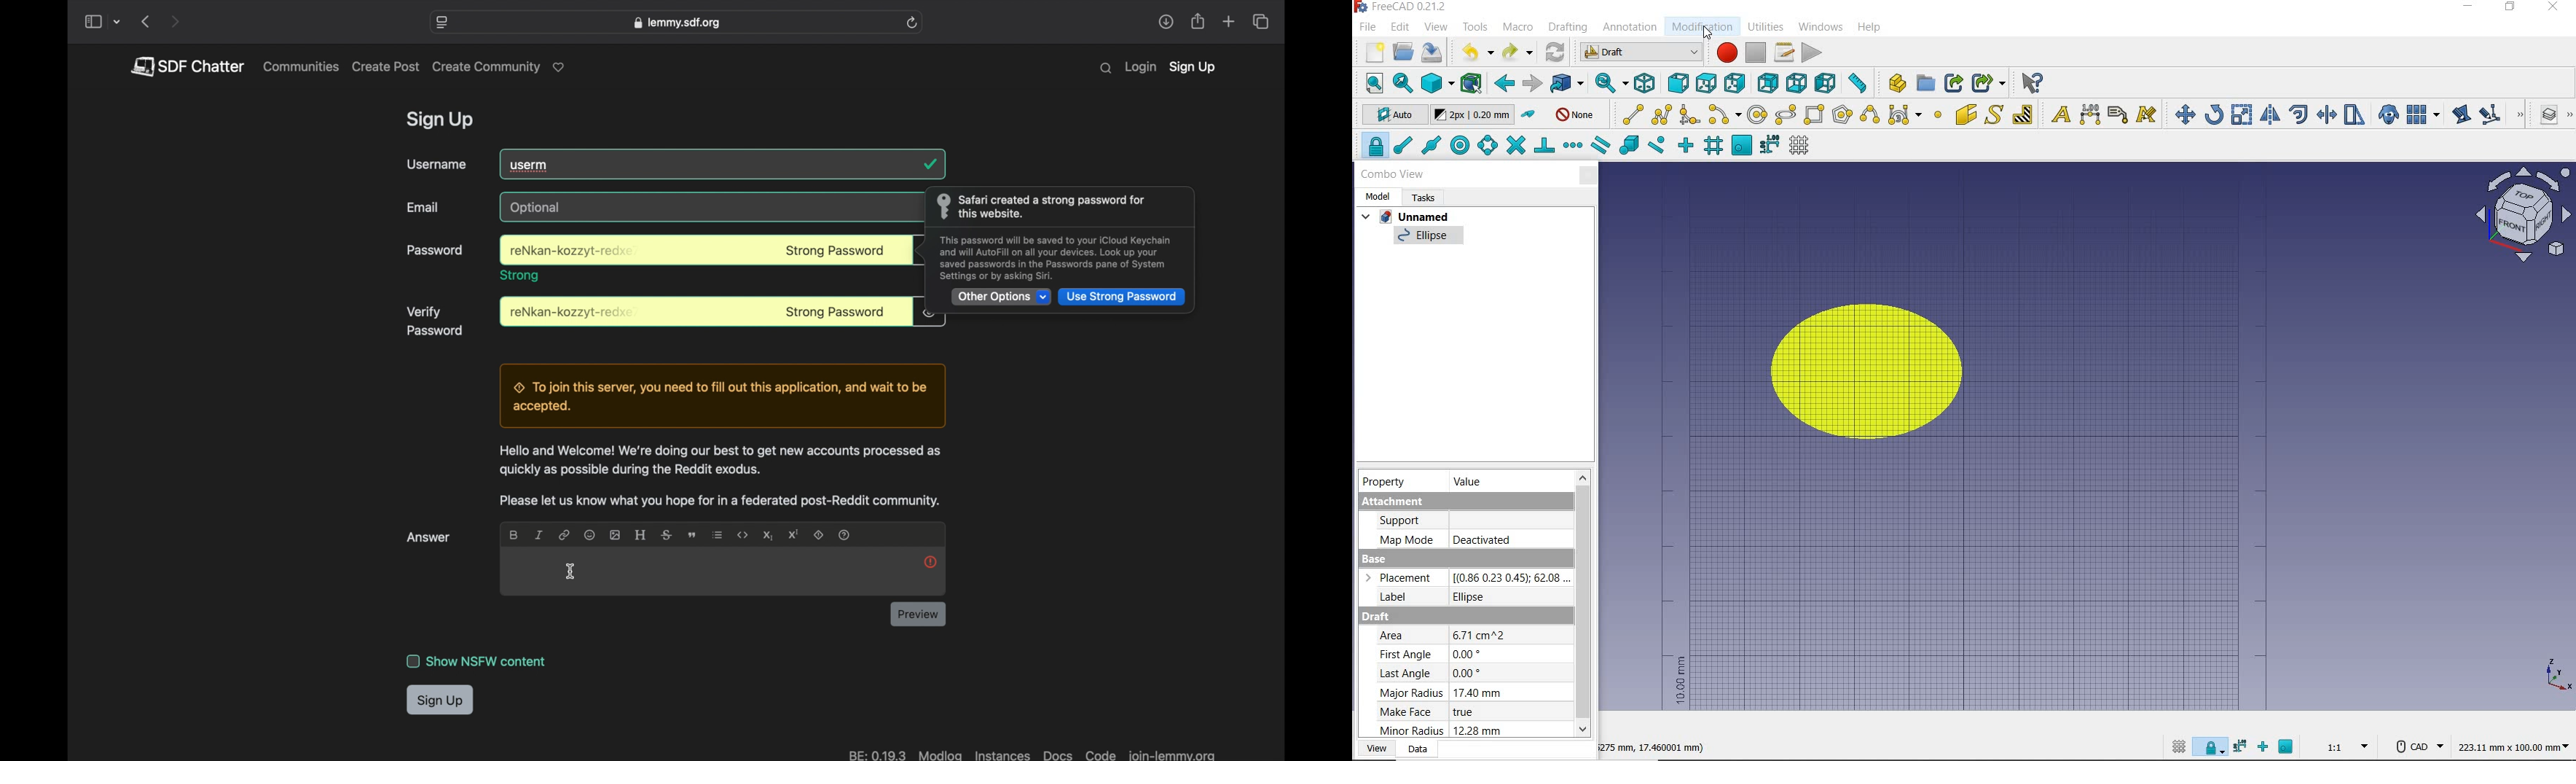  Describe the element at coordinates (1756, 52) in the screenshot. I see `stop macro recording` at that location.